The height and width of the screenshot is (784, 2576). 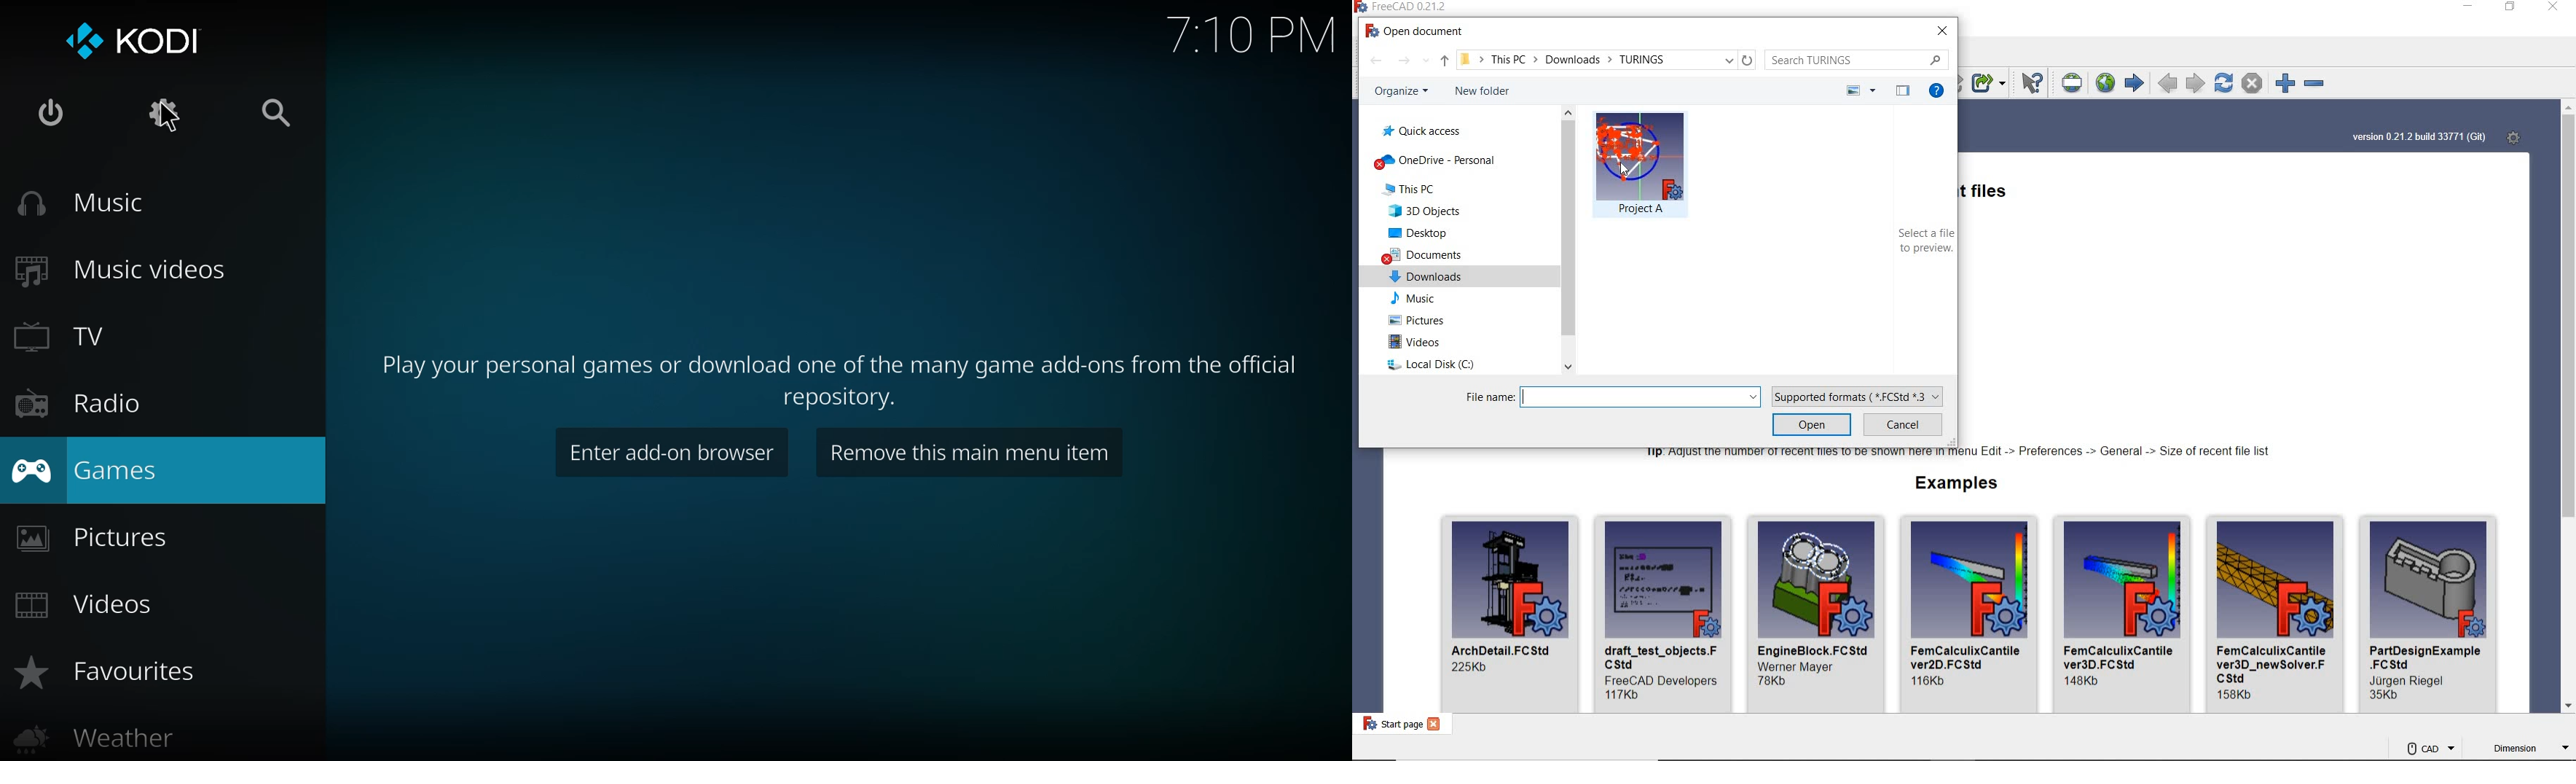 What do you see at coordinates (2123, 578) in the screenshot?
I see `image` at bounding box center [2123, 578].